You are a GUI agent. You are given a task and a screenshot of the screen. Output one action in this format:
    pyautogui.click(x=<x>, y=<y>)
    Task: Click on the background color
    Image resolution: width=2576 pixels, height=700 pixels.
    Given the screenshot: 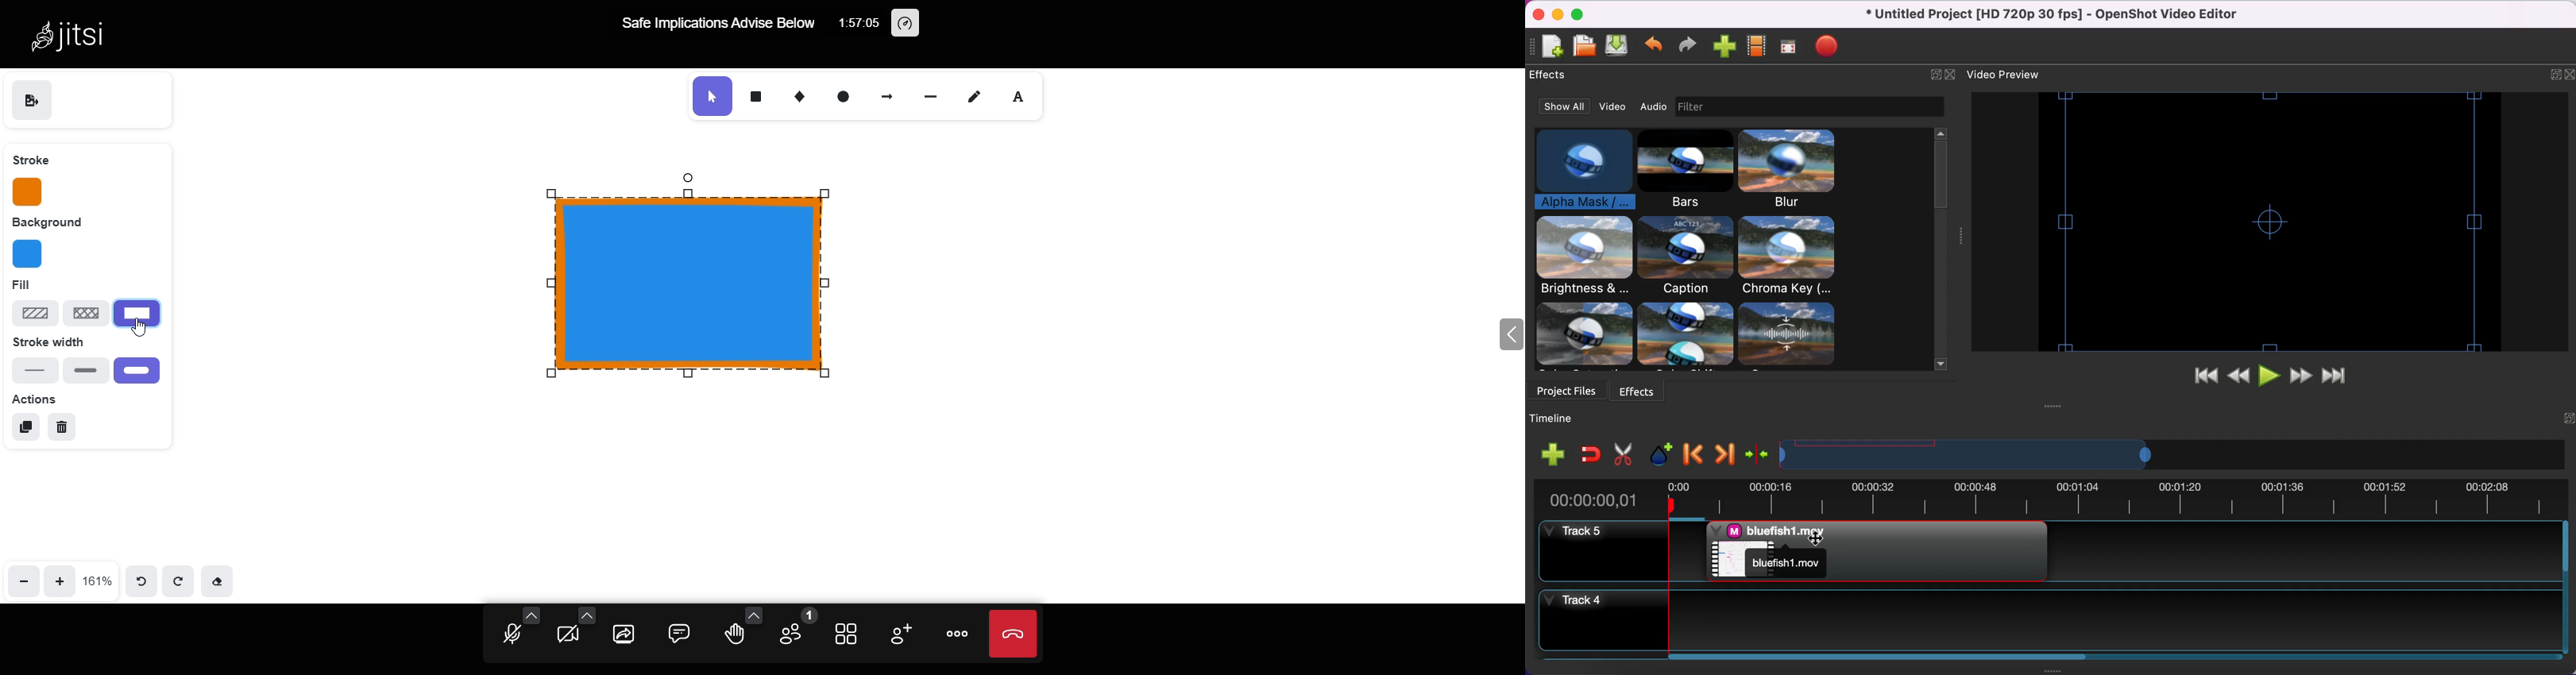 What is the action you would take?
    pyautogui.click(x=34, y=253)
    